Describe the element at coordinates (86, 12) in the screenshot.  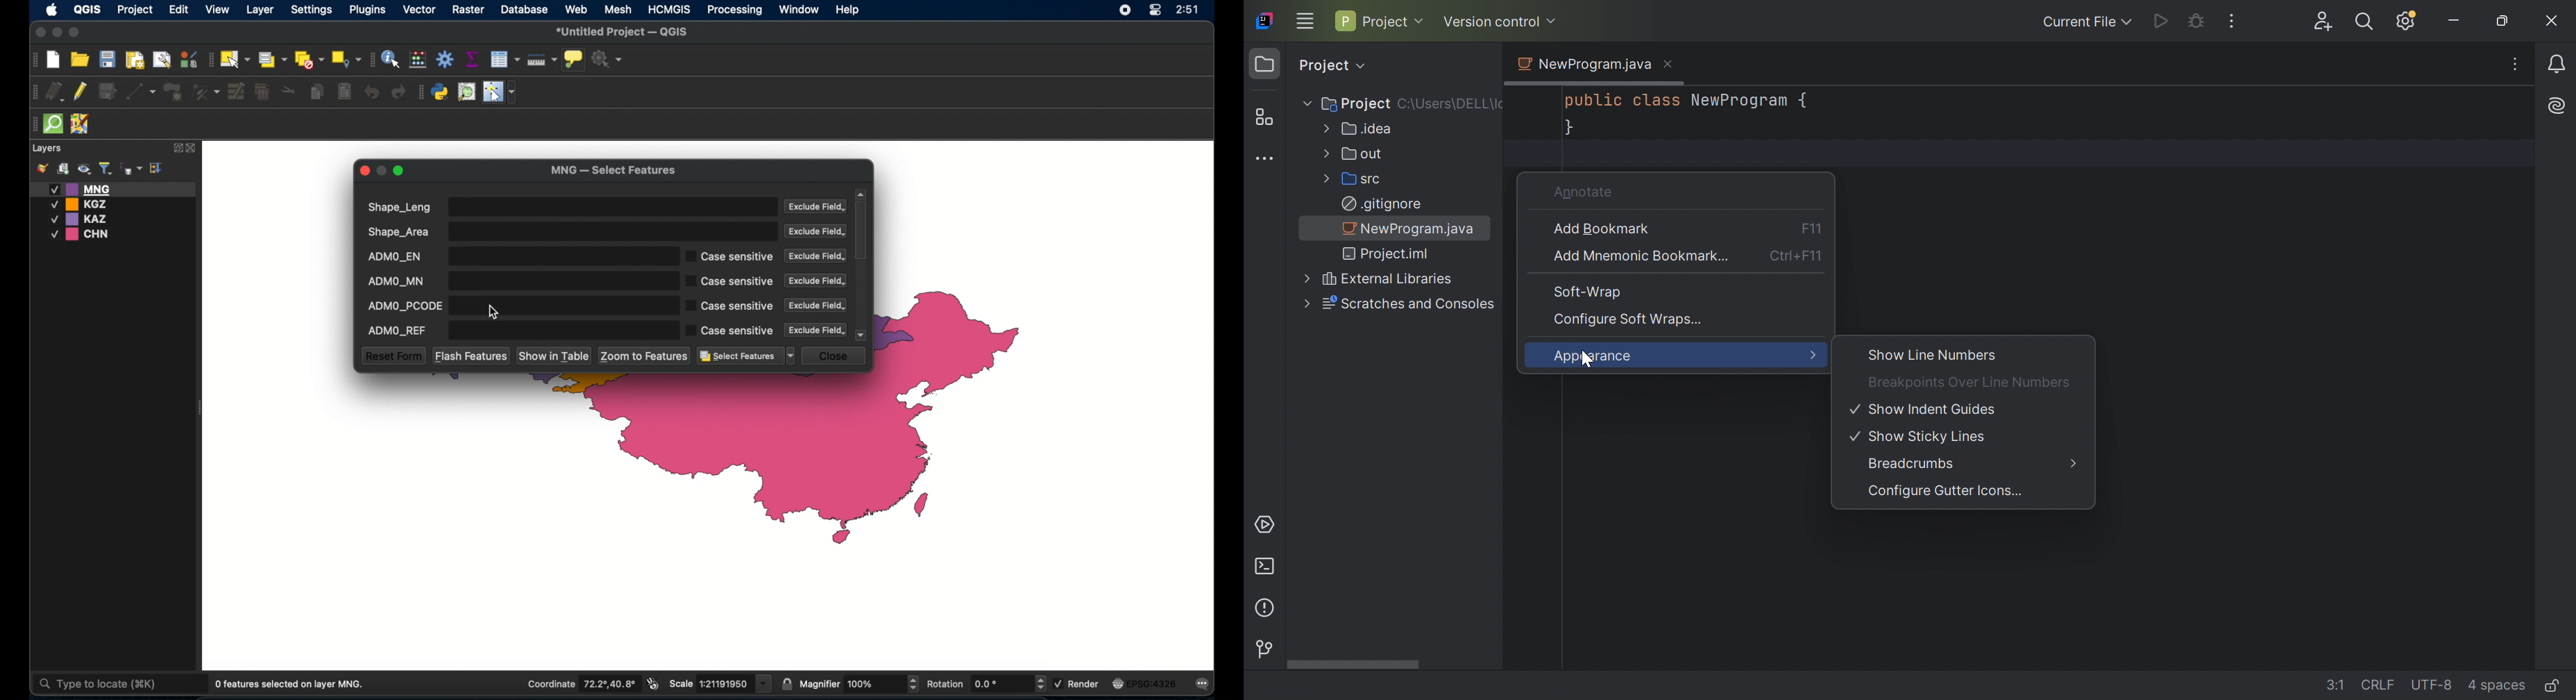
I see `QGIS` at that location.